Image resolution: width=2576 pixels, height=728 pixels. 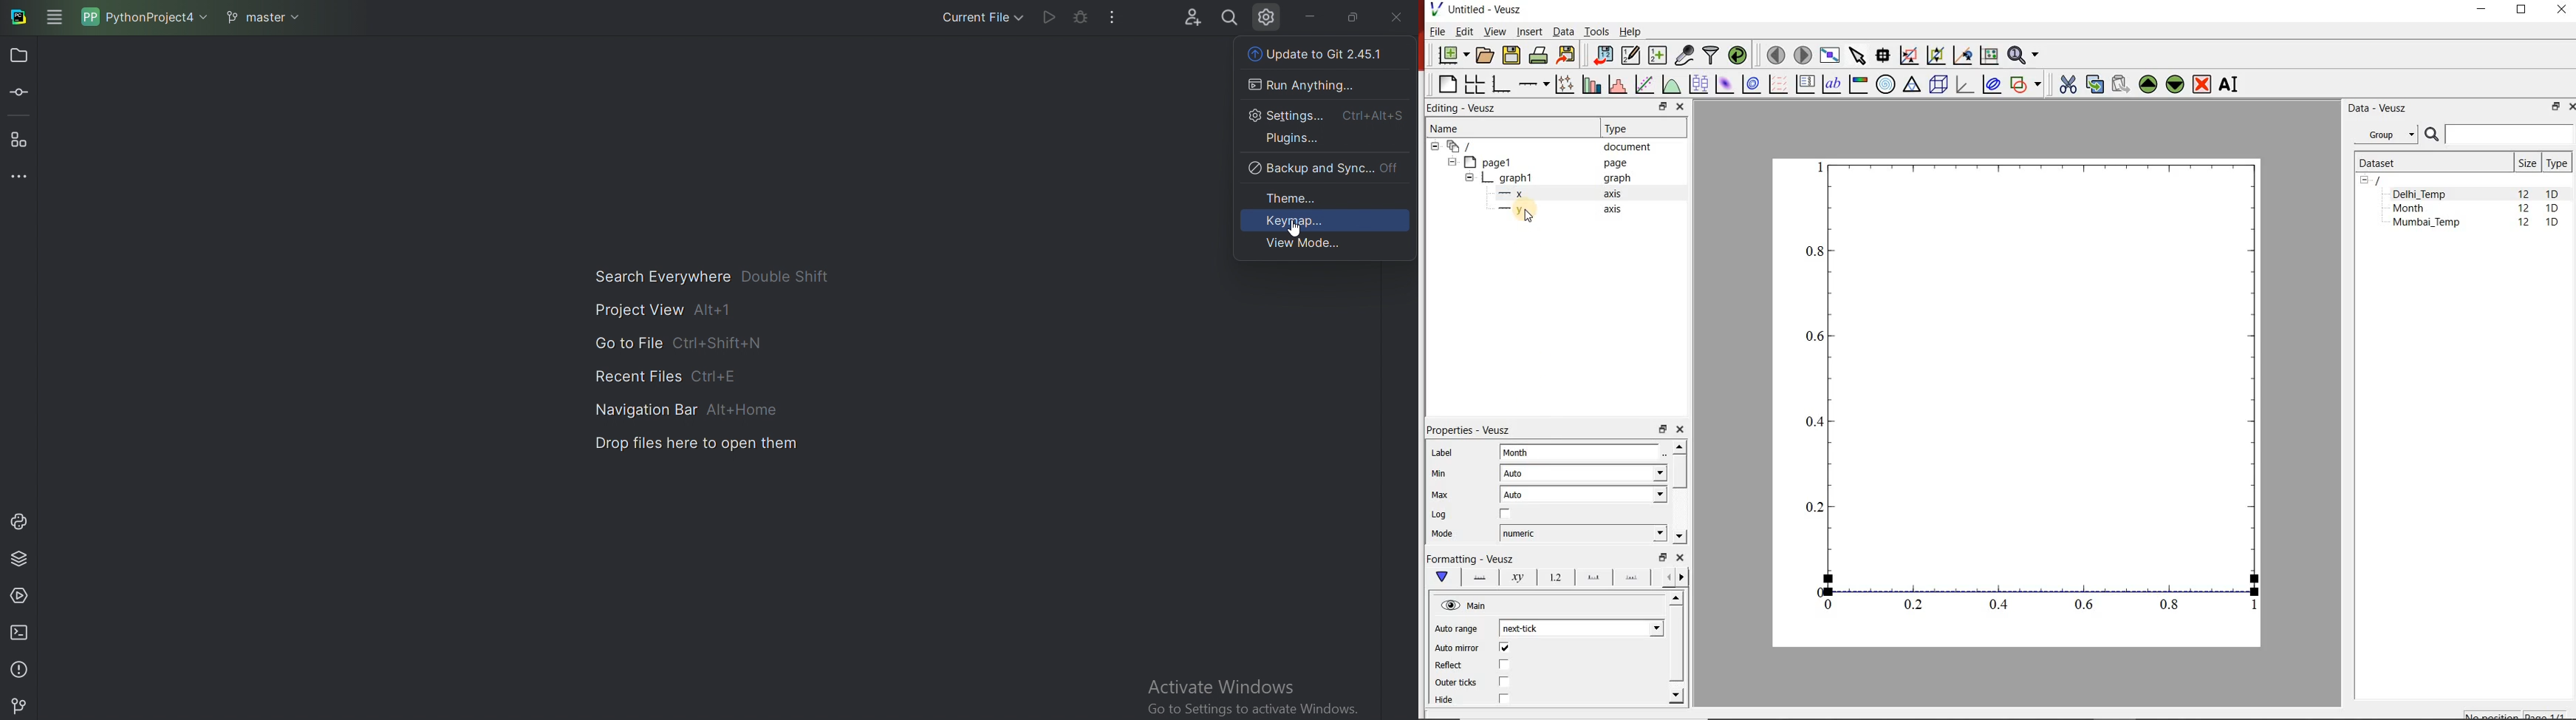 I want to click on View mode, so click(x=1299, y=245).